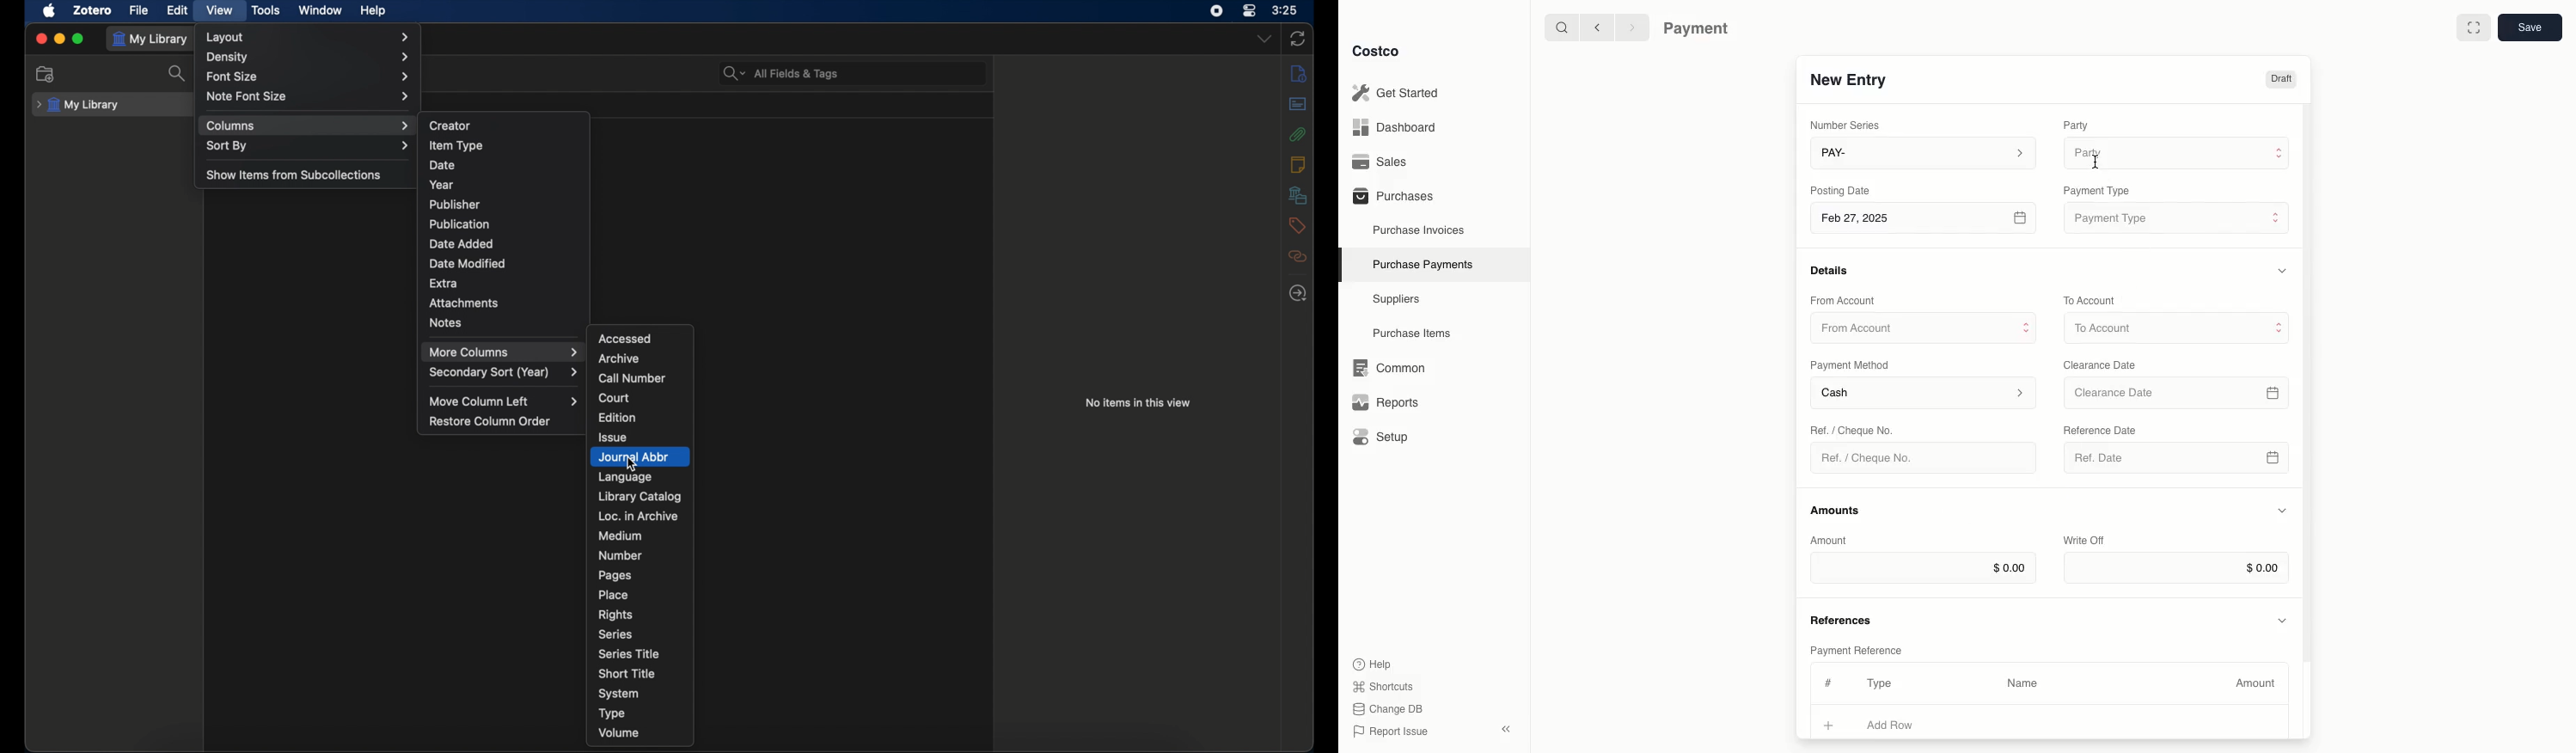 This screenshot has width=2576, height=756. I want to click on Purchase Items, so click(1414, 334).